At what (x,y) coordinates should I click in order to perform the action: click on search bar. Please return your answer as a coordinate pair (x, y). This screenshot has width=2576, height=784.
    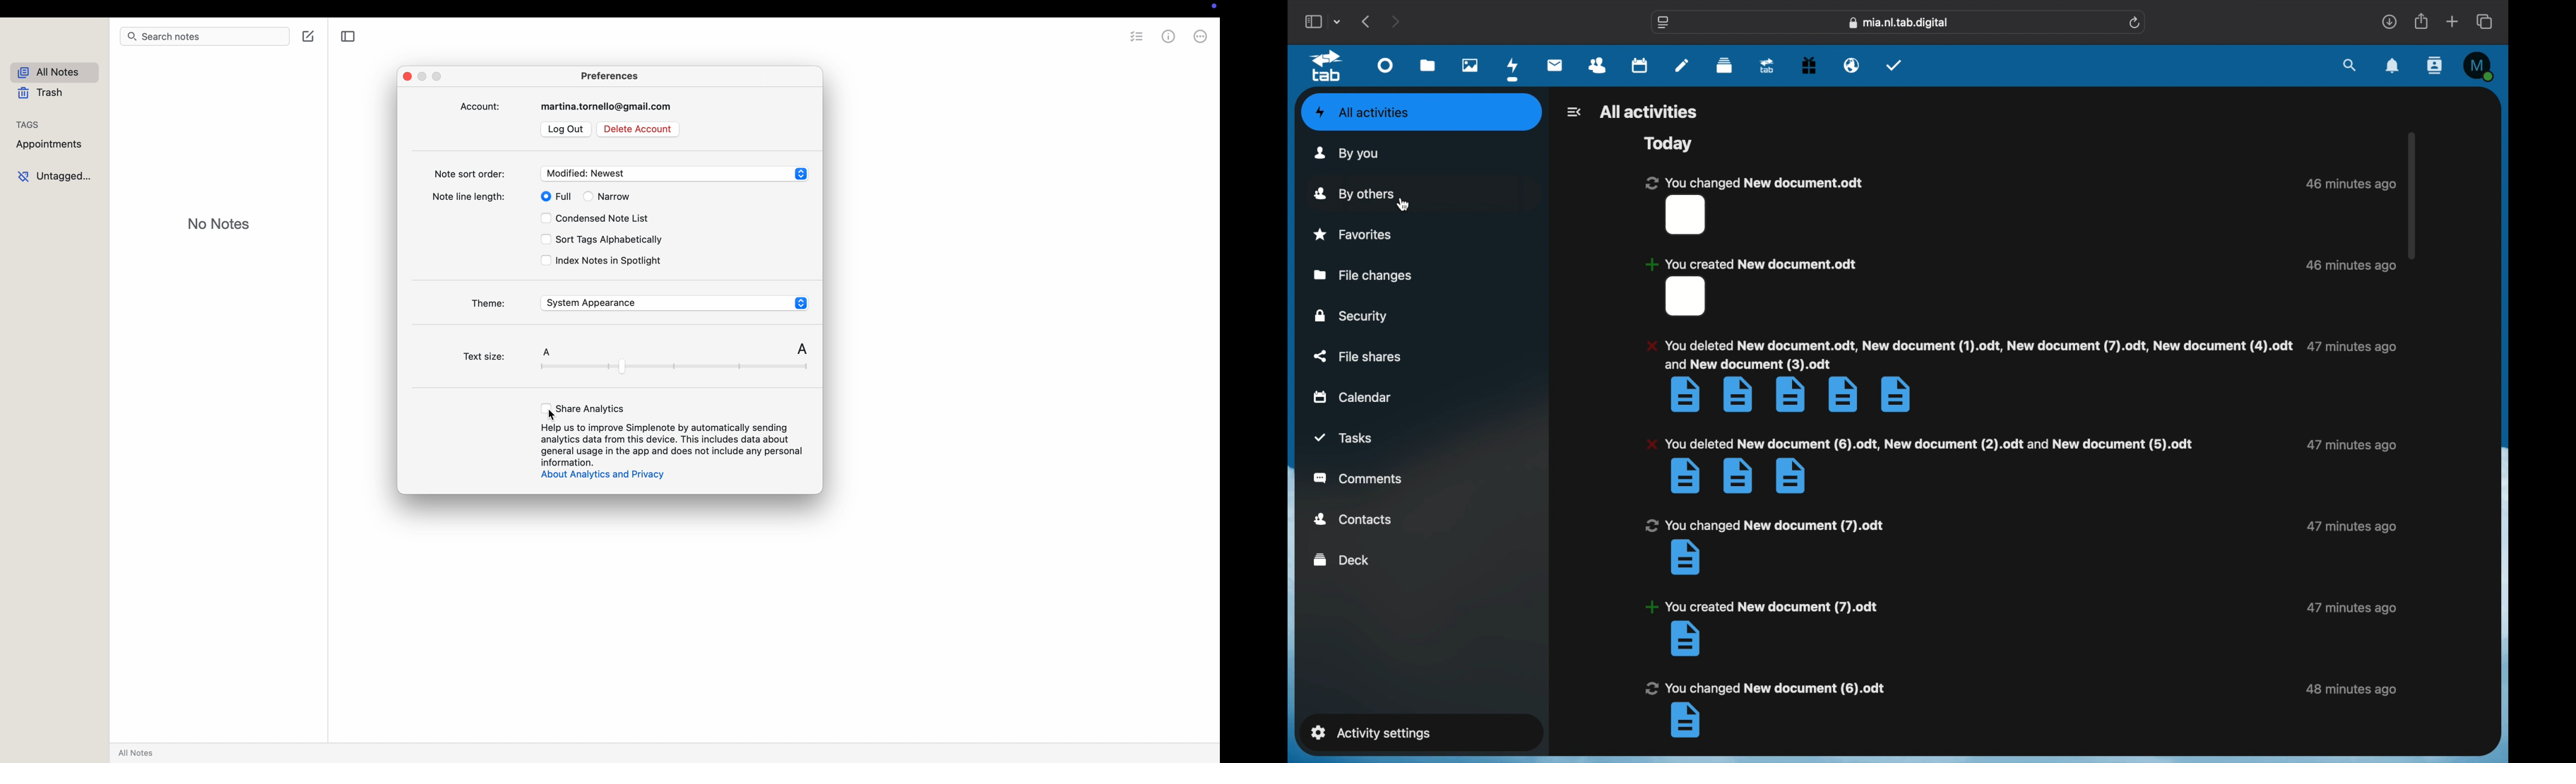
    Looking at the image, I should click on (205, 38).